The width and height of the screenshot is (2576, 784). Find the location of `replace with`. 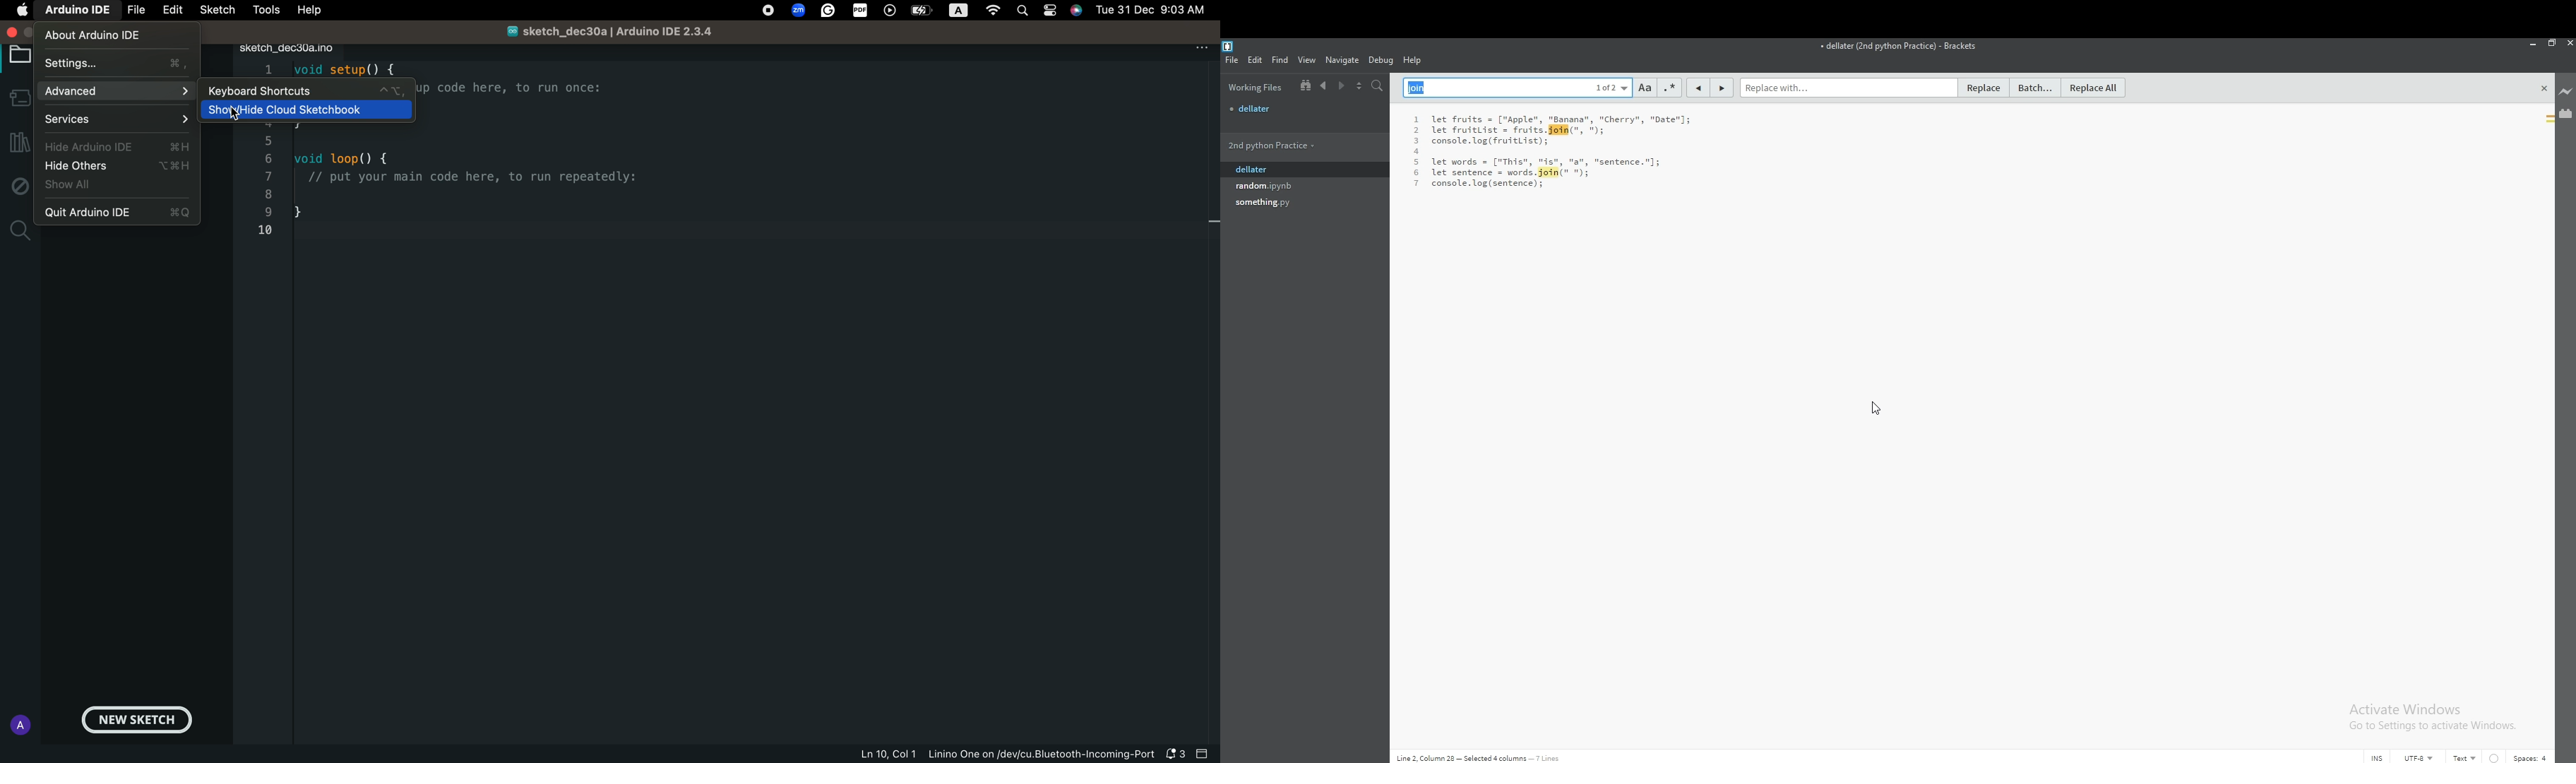

replace with is located at coordinates (1849, 88).